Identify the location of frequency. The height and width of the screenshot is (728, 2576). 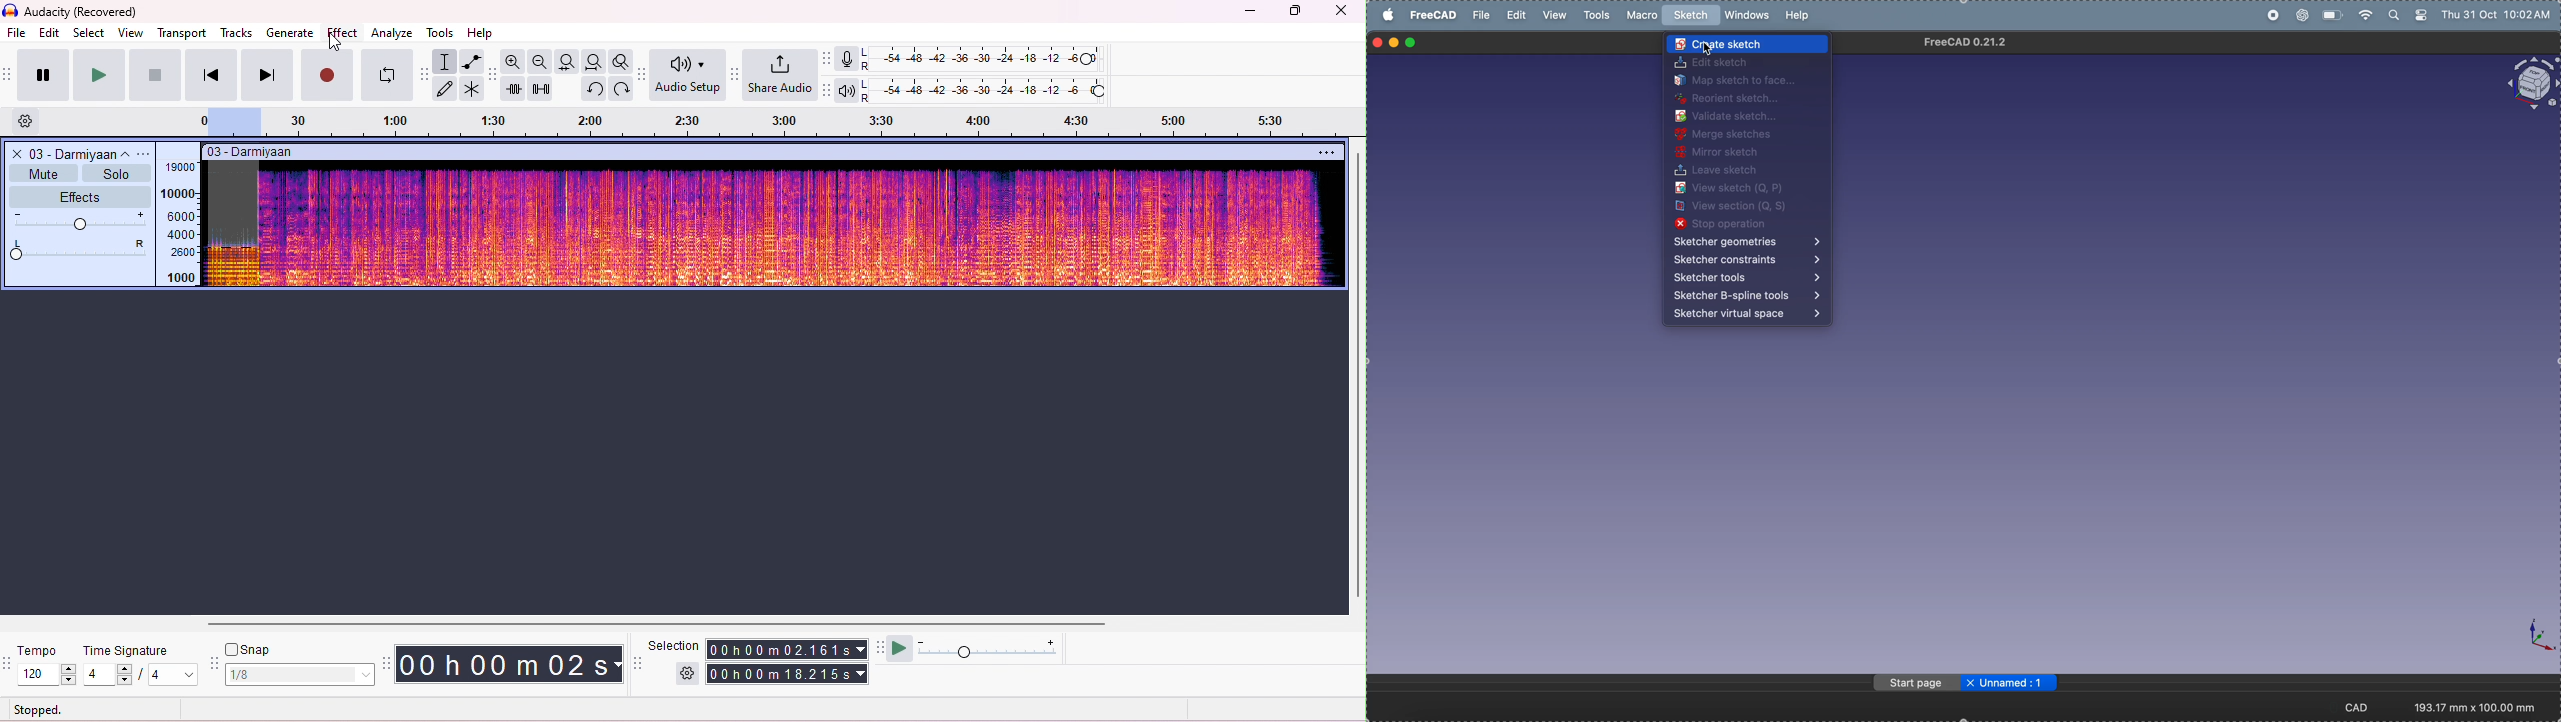
(181, 224).